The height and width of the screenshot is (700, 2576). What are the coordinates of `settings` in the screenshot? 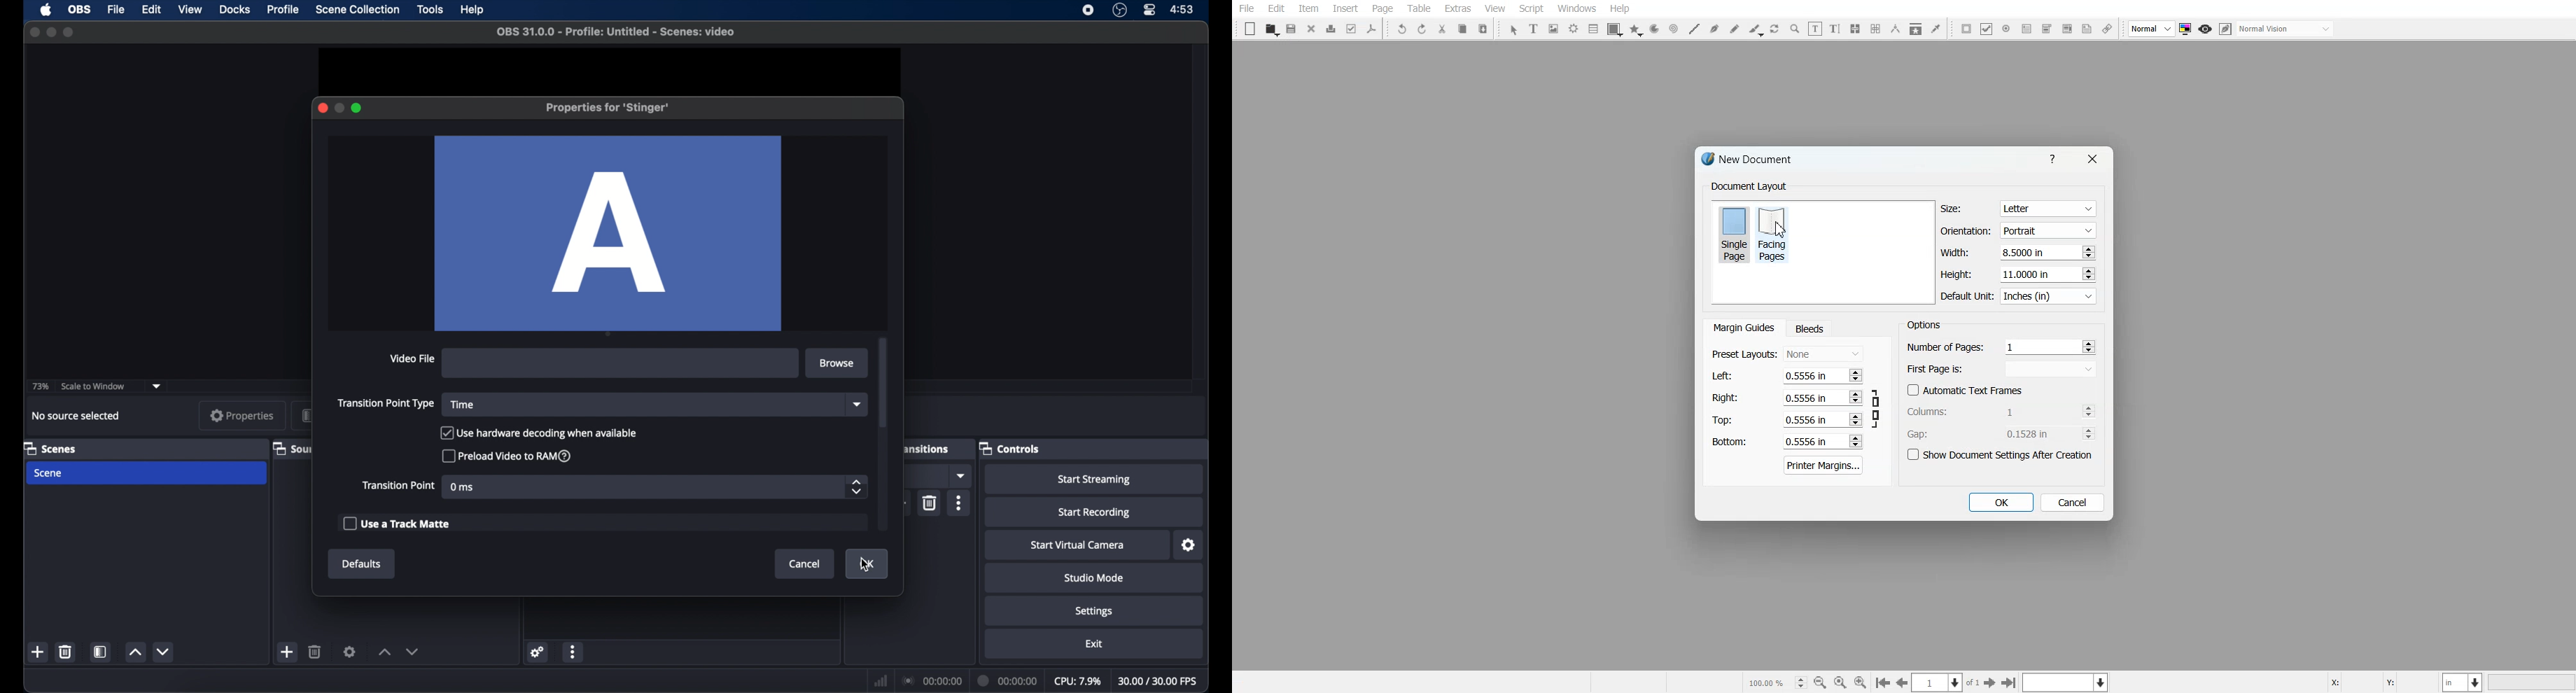 It's located at (538, 652).